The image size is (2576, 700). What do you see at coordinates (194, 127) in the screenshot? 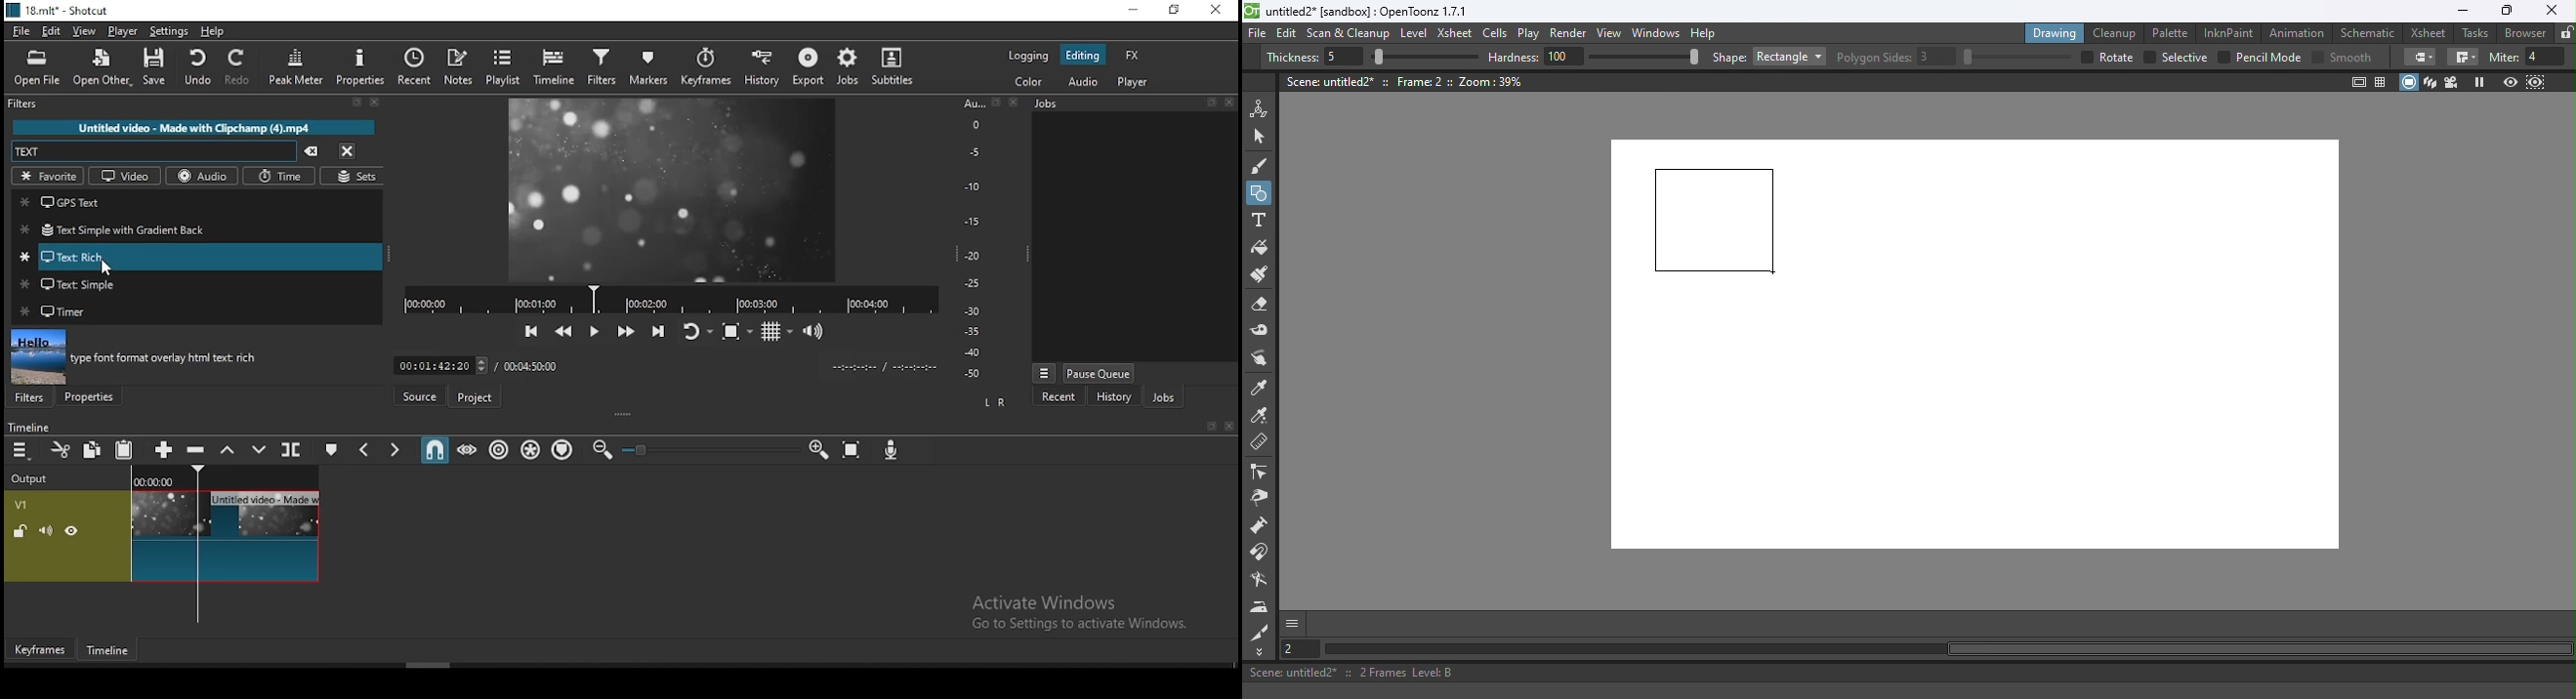
I see `Untitled video - Made with Clipchamp (4).mp4` at bounding box center [194, 127].